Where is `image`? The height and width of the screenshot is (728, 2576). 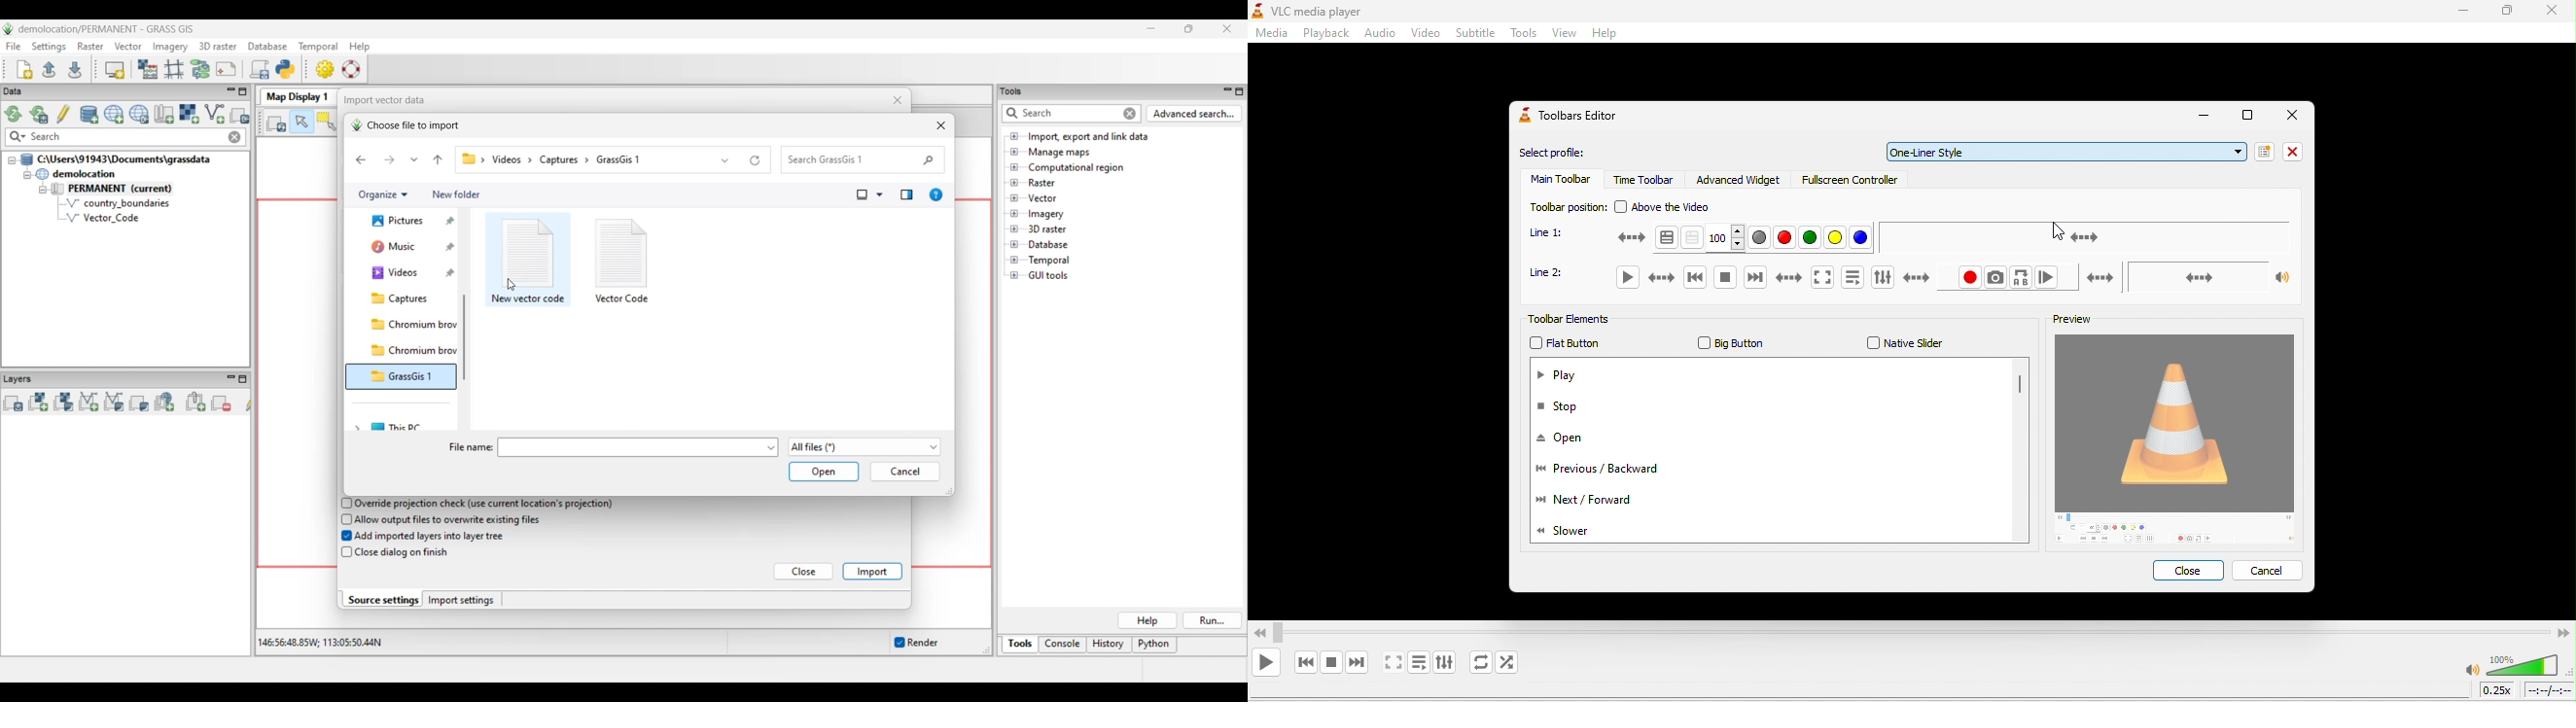
image is located at coordinates (2175, 439).